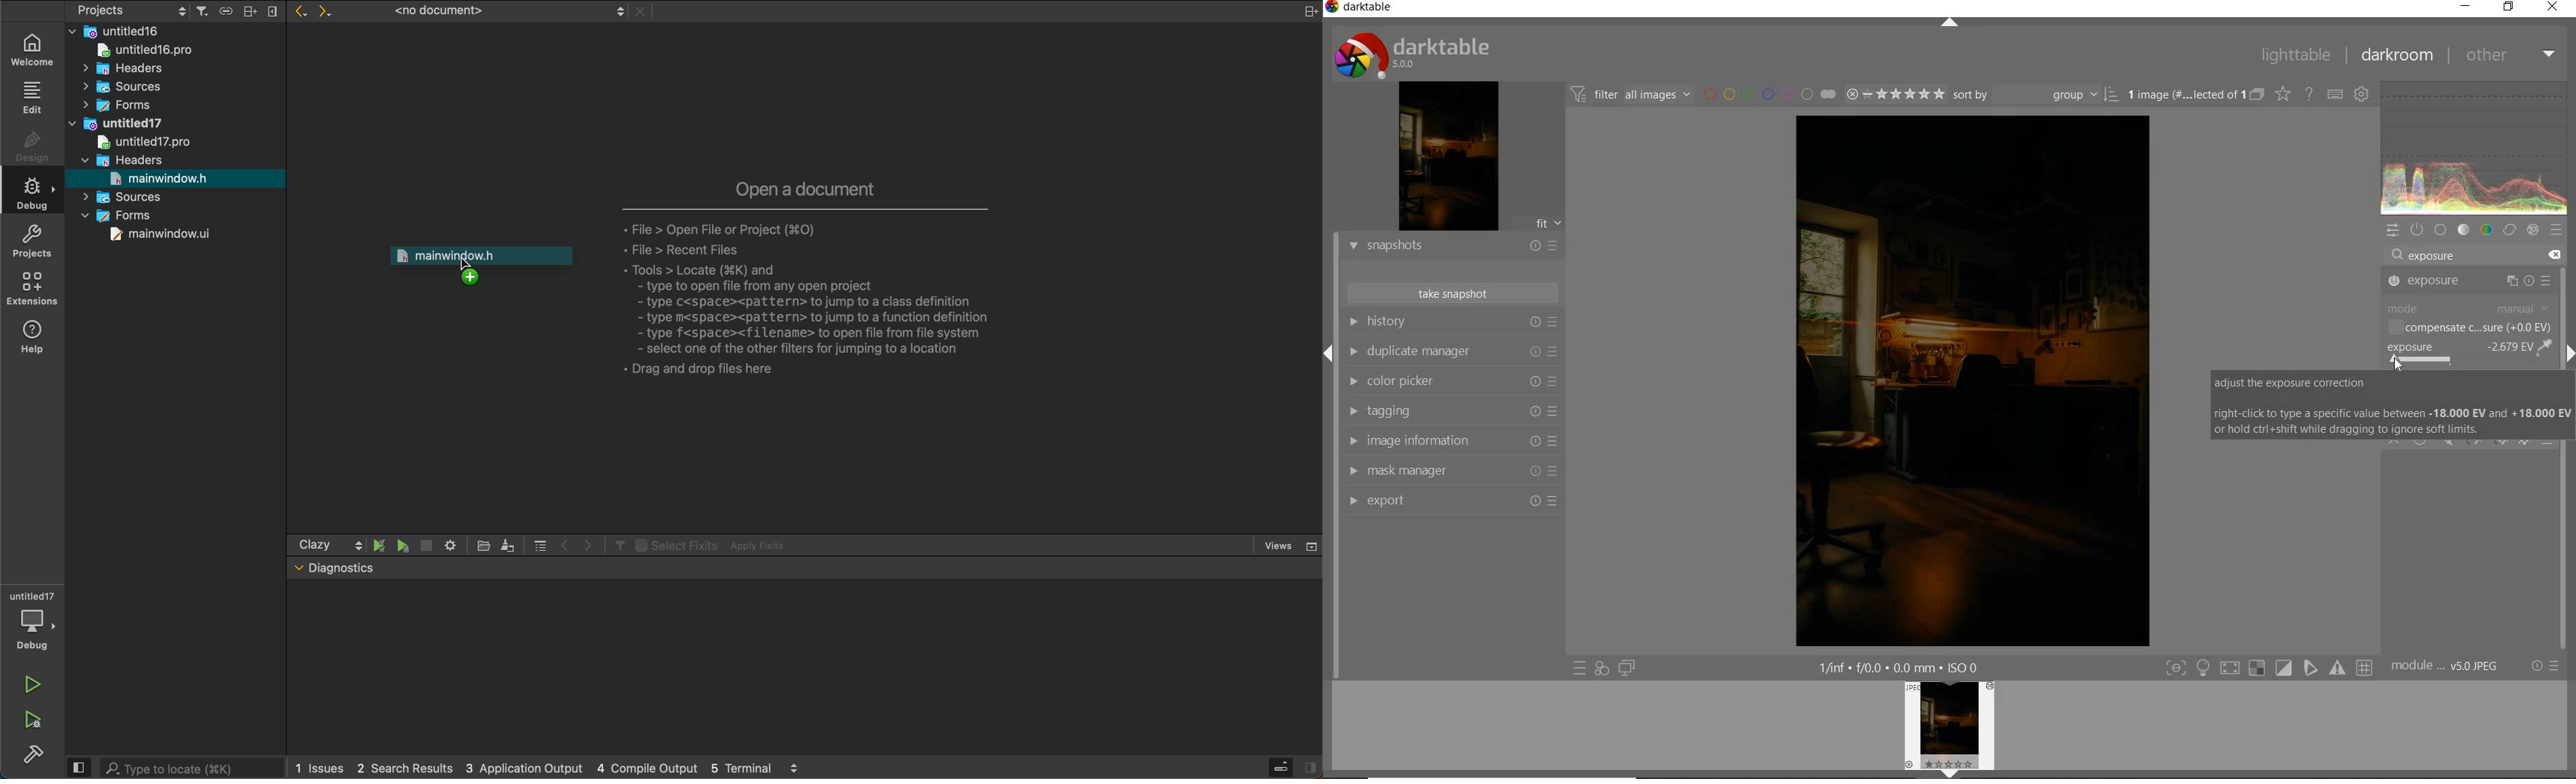  What do you see at coordinates (2399, 364) in the screenshot?
I see `cursor position` at bounding box center [2399, 364].